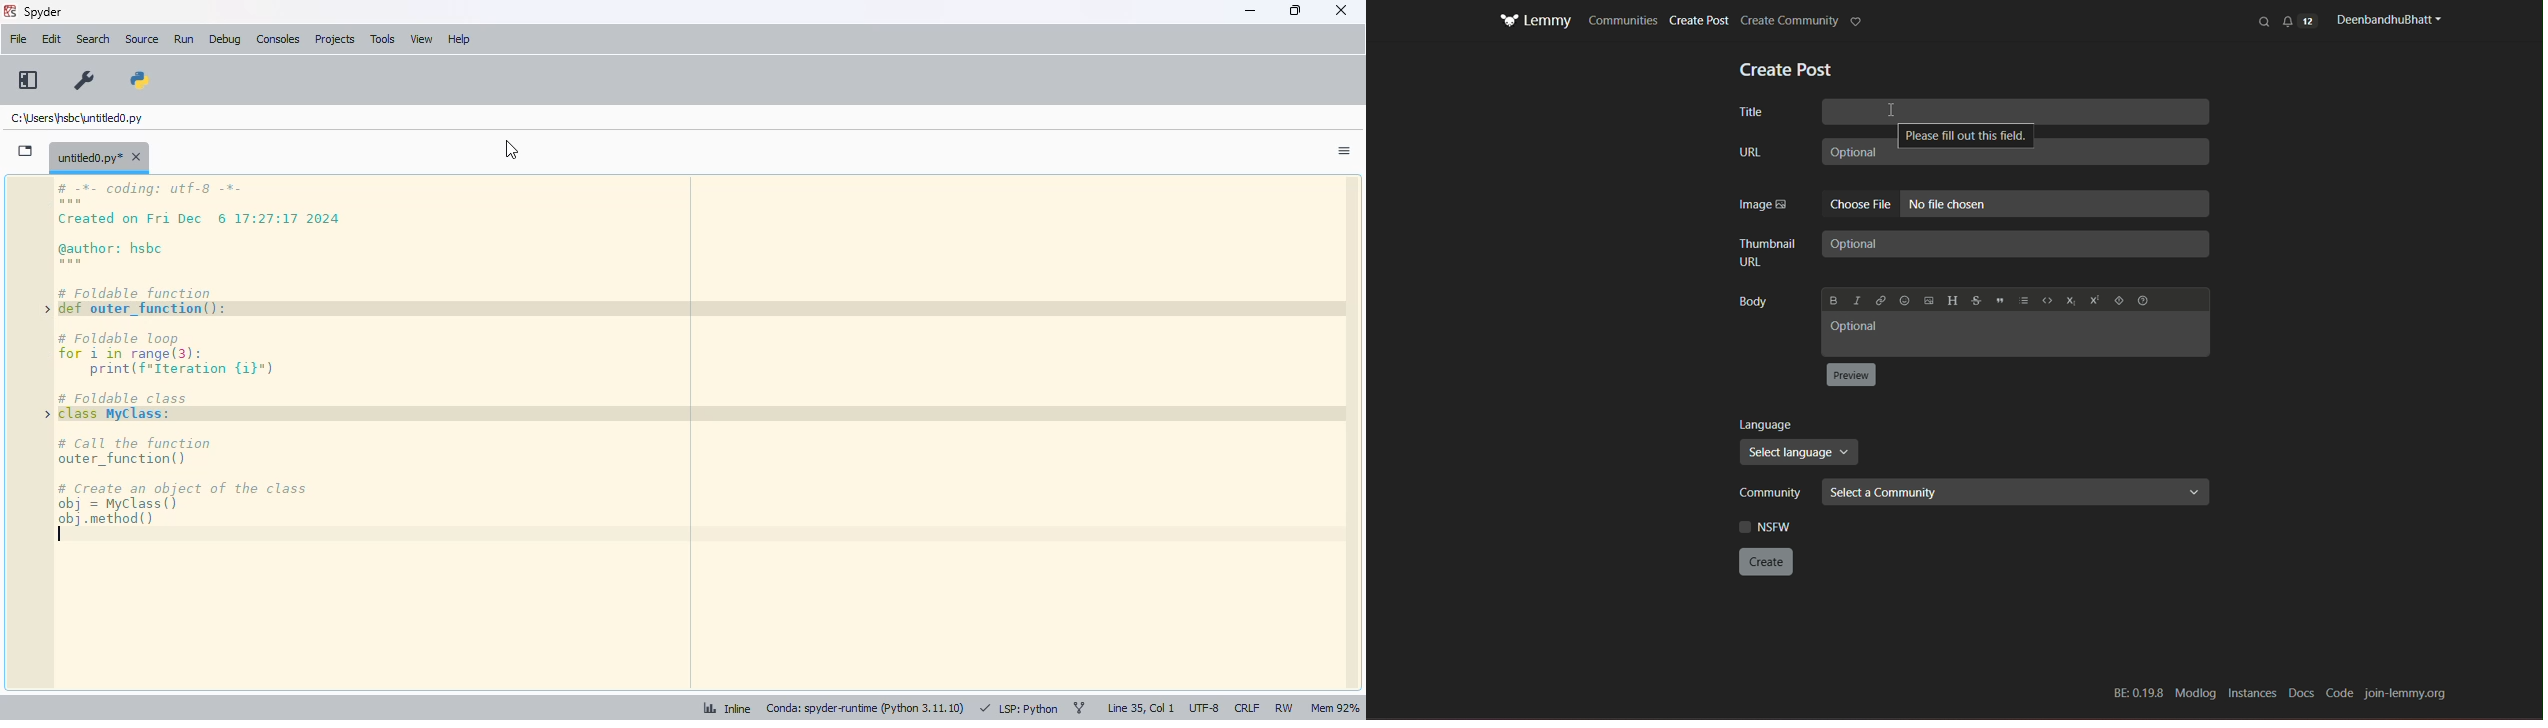 The image size is (2548, 728). Describe the element at coordinates (2018, 335) in the screenshot. I see `Optional` at that location.